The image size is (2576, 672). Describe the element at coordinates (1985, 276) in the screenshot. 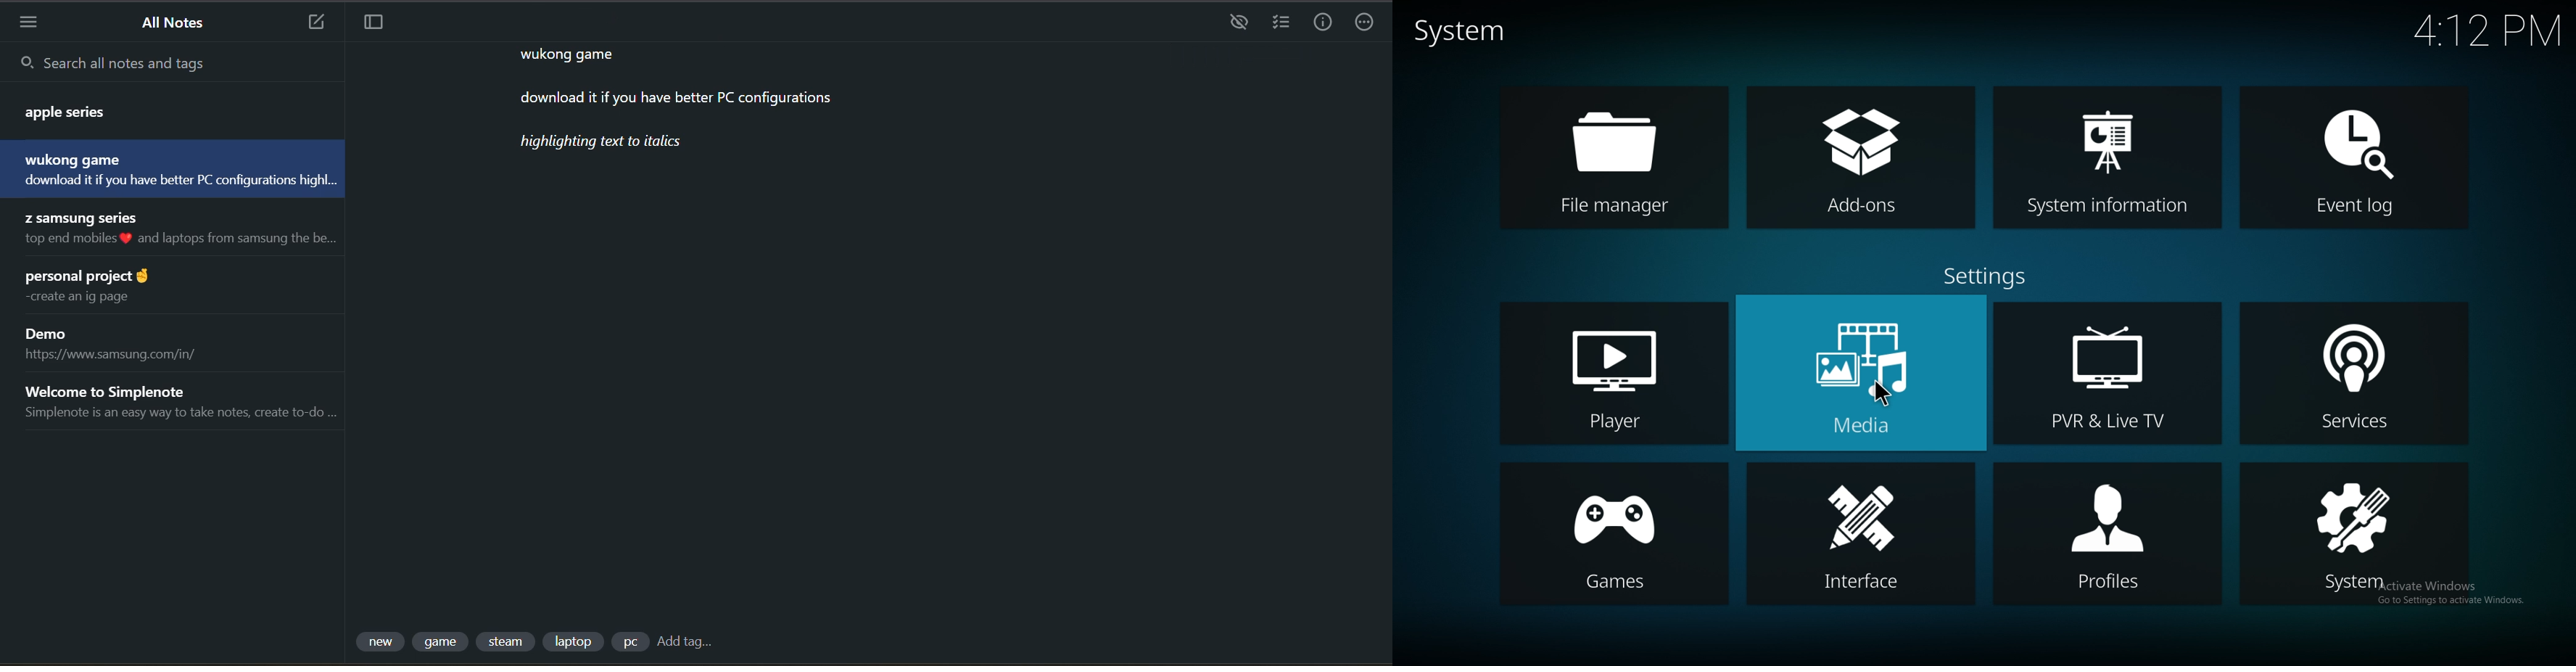

I see `settings` at that location.